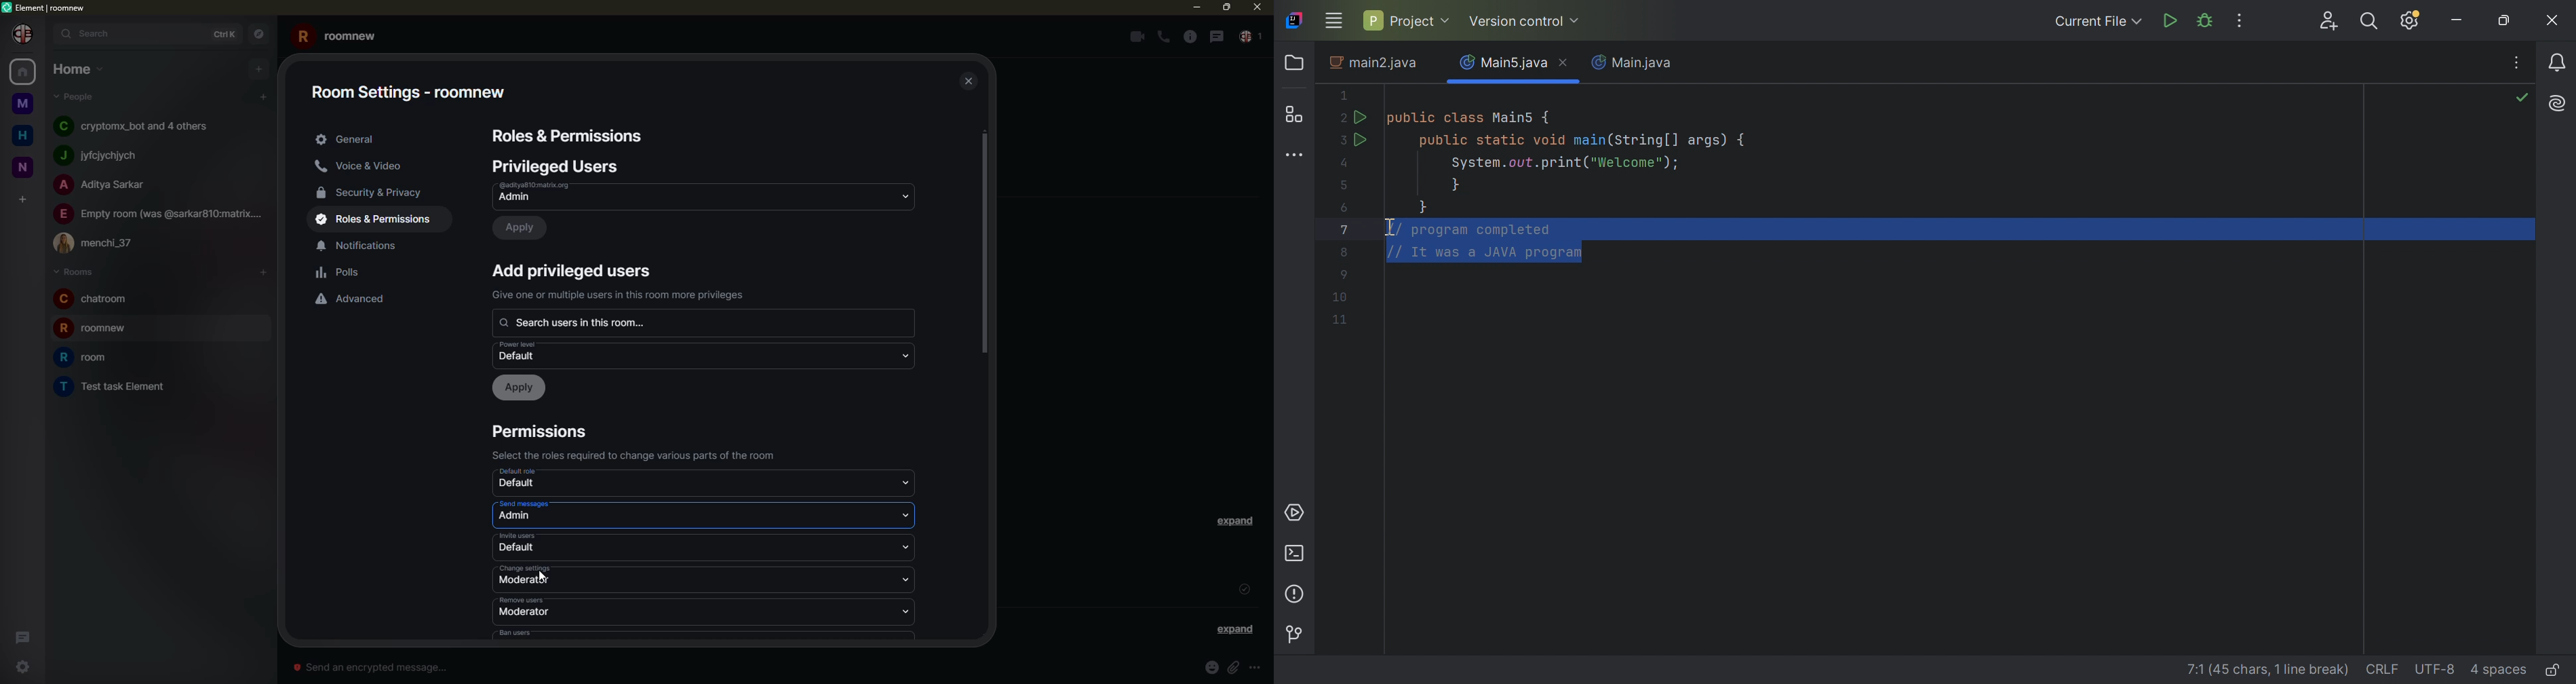 The width and height of the screenshot is (2576, 700). What do you see at coordinates (1197, 8) in the screenshot?
I see `mi` at bounding box center [1197, 8].